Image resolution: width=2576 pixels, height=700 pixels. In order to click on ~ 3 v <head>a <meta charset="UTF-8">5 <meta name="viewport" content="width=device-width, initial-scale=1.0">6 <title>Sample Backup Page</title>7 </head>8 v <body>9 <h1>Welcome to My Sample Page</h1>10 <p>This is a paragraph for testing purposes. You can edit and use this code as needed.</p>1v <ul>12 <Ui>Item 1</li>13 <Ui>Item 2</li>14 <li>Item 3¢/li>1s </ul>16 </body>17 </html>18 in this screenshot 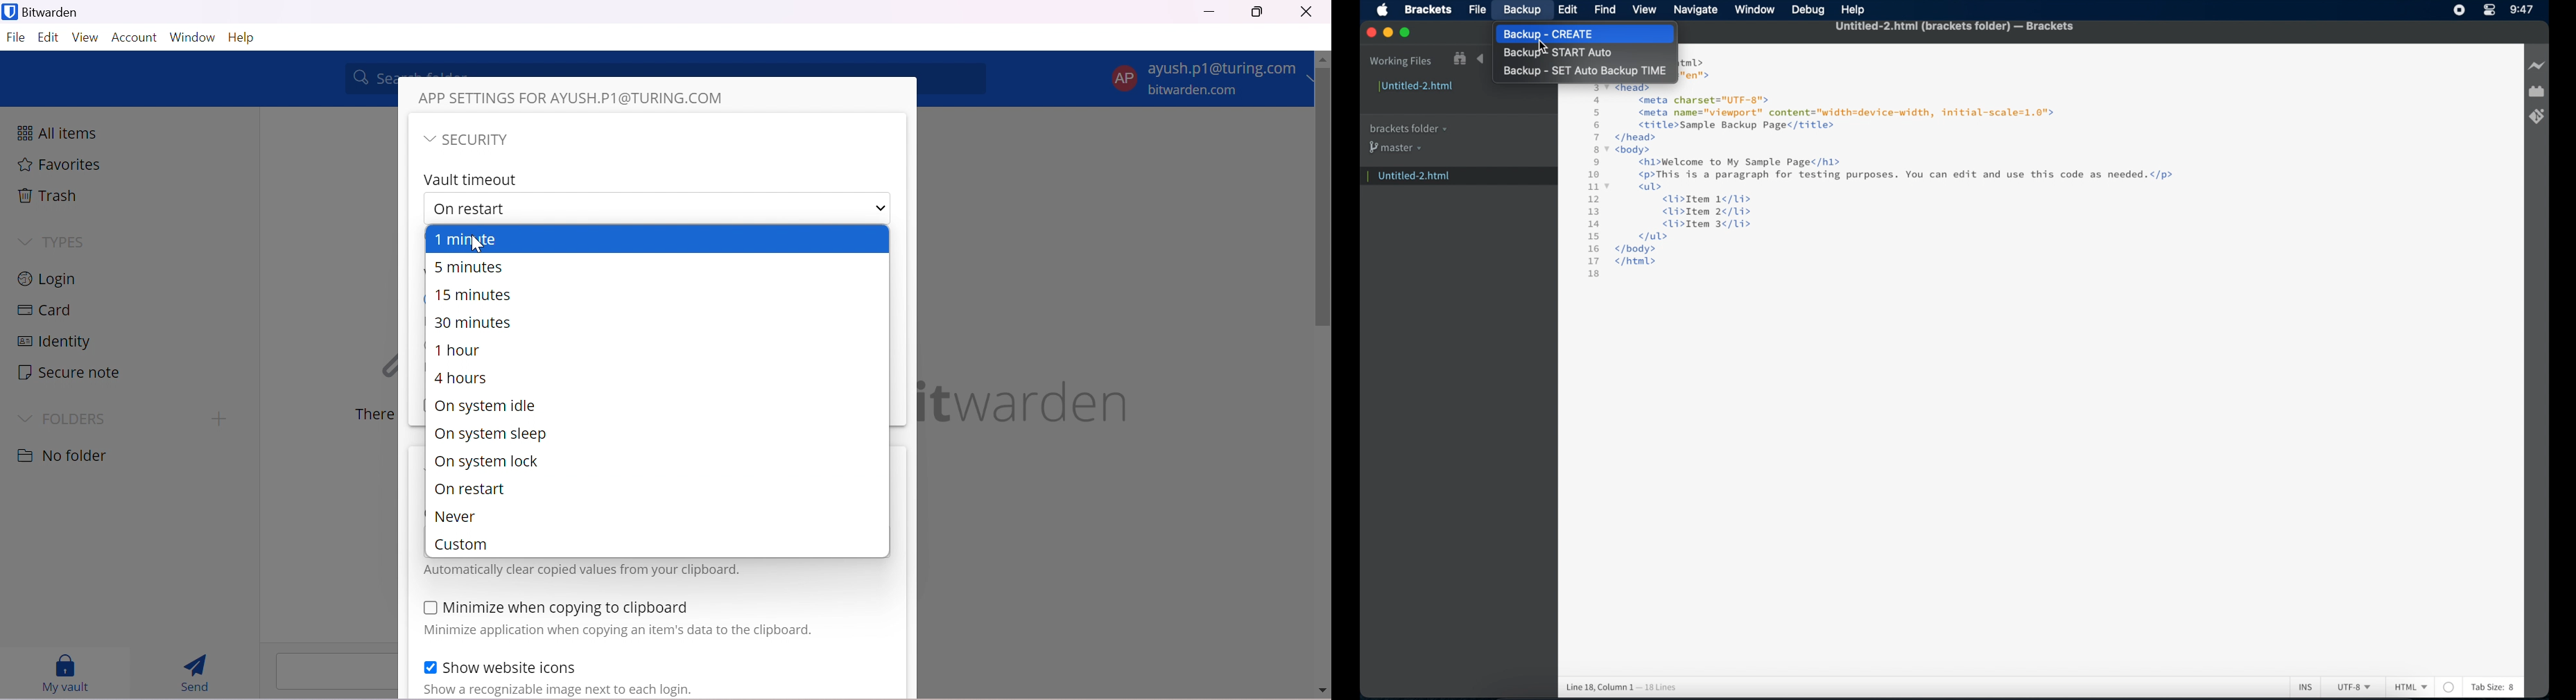, I will do `click(1884, 183)`.